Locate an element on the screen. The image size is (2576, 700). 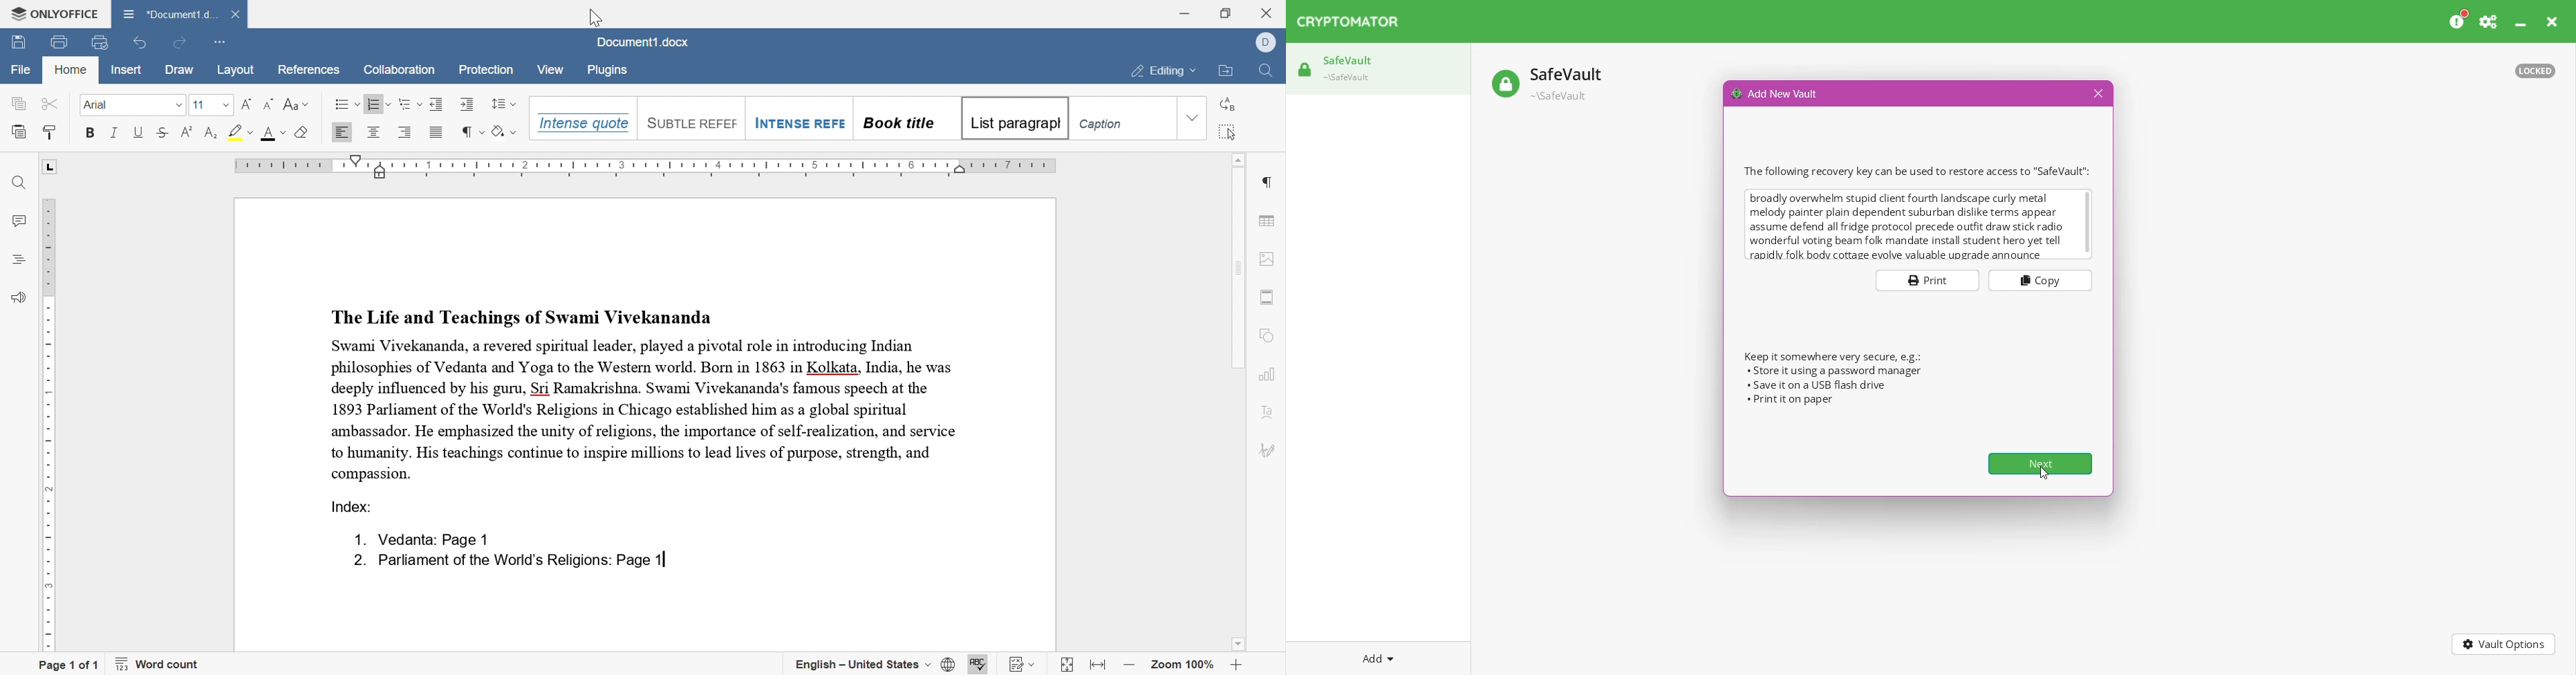
zoom in is located at coordinates (1238, 666).